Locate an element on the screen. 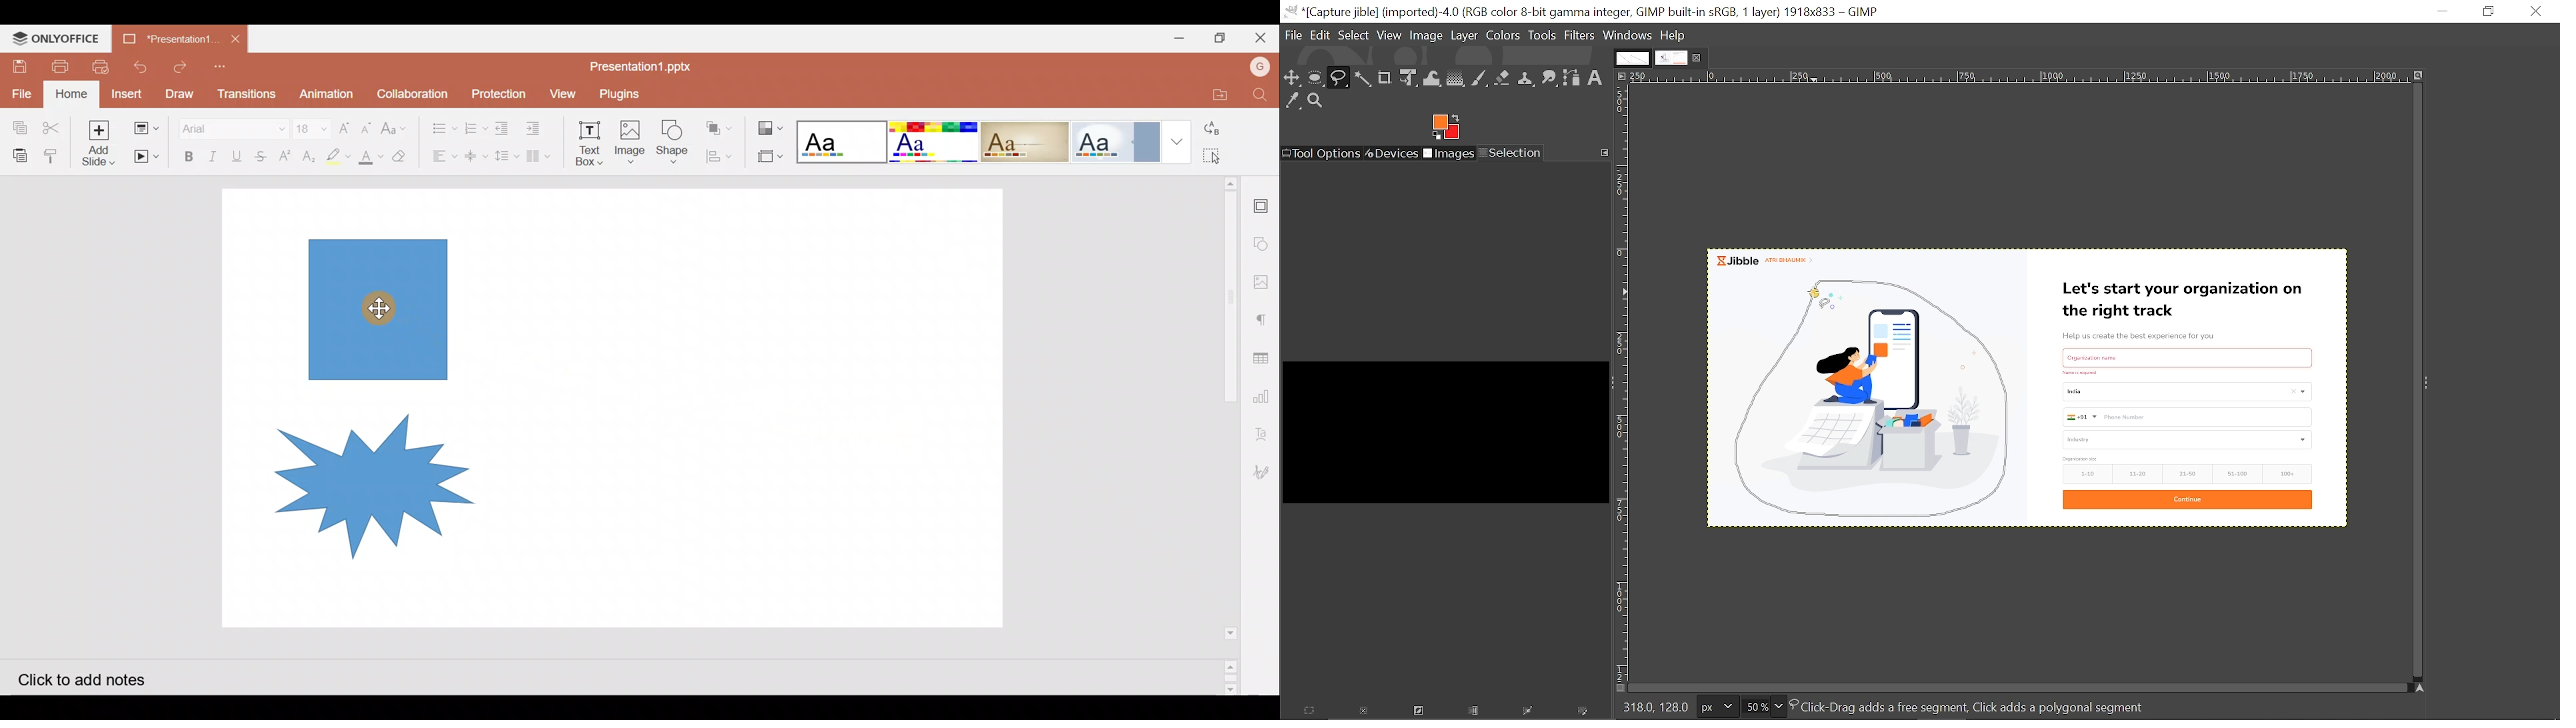 The width and height of the screenshot is (2576, 728). Insert is located at coordinates (128, 95).